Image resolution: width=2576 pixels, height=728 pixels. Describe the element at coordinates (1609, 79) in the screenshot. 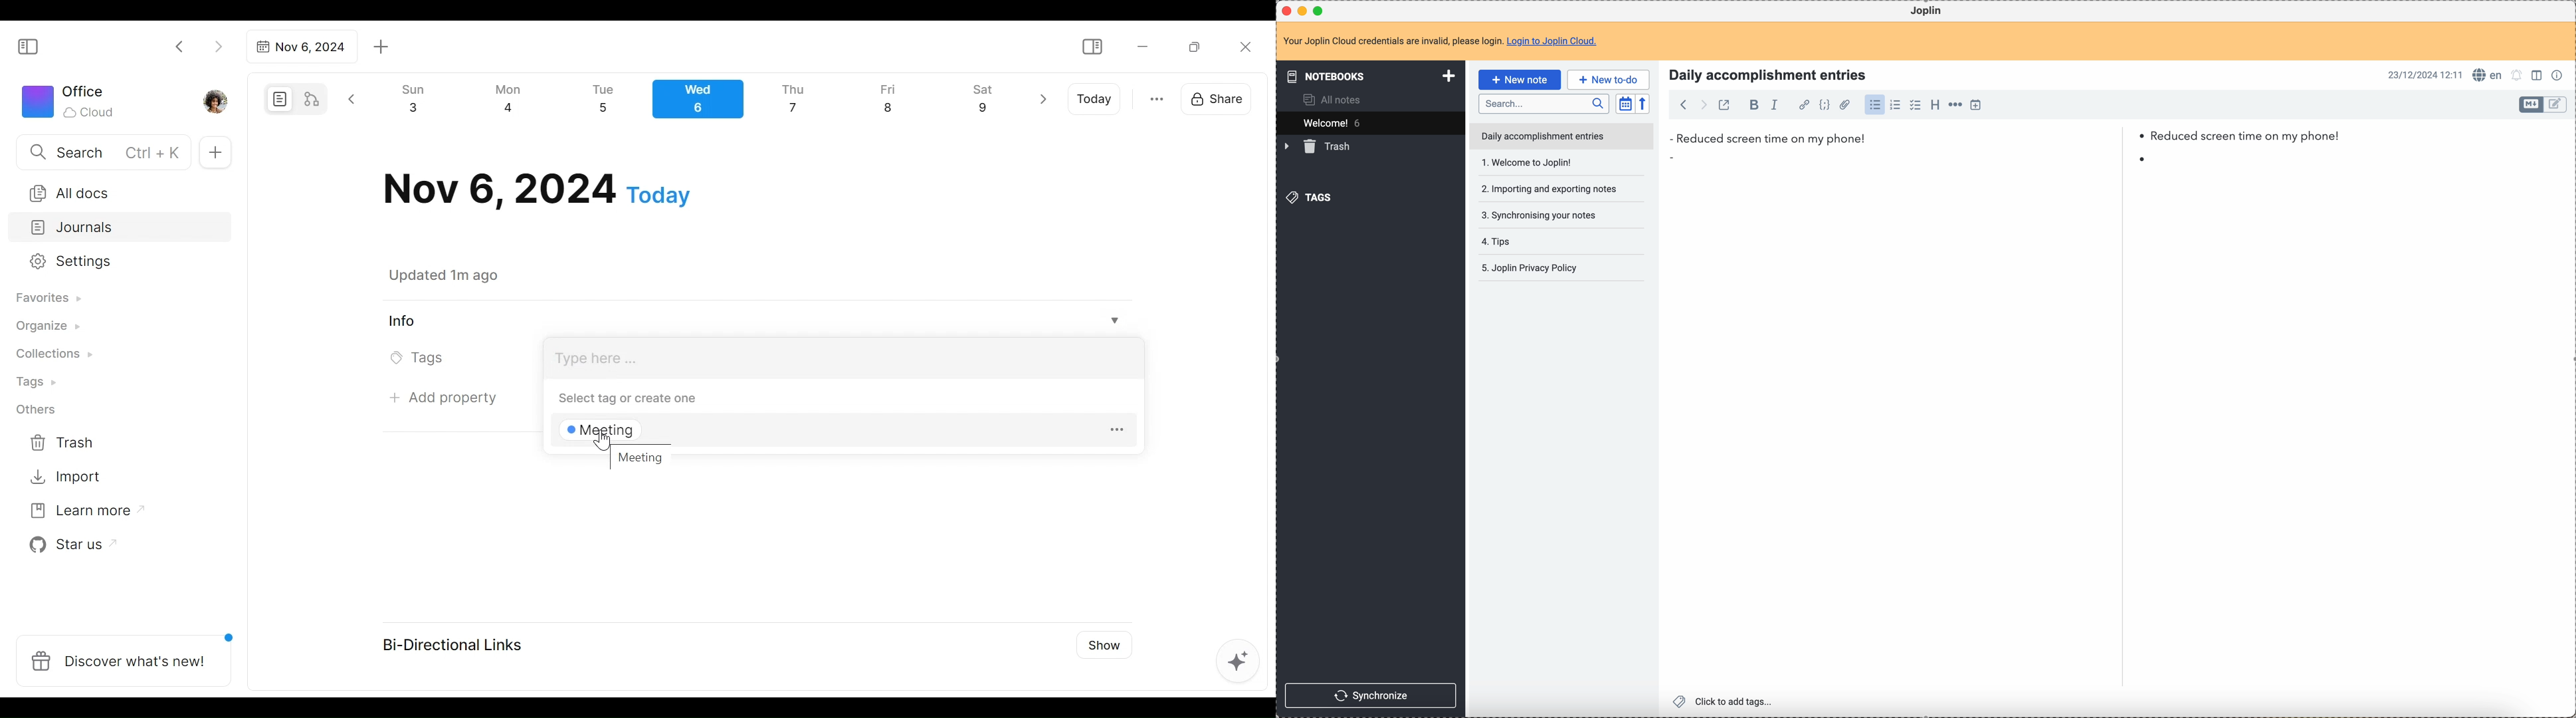

I see `new to-do` at that location.